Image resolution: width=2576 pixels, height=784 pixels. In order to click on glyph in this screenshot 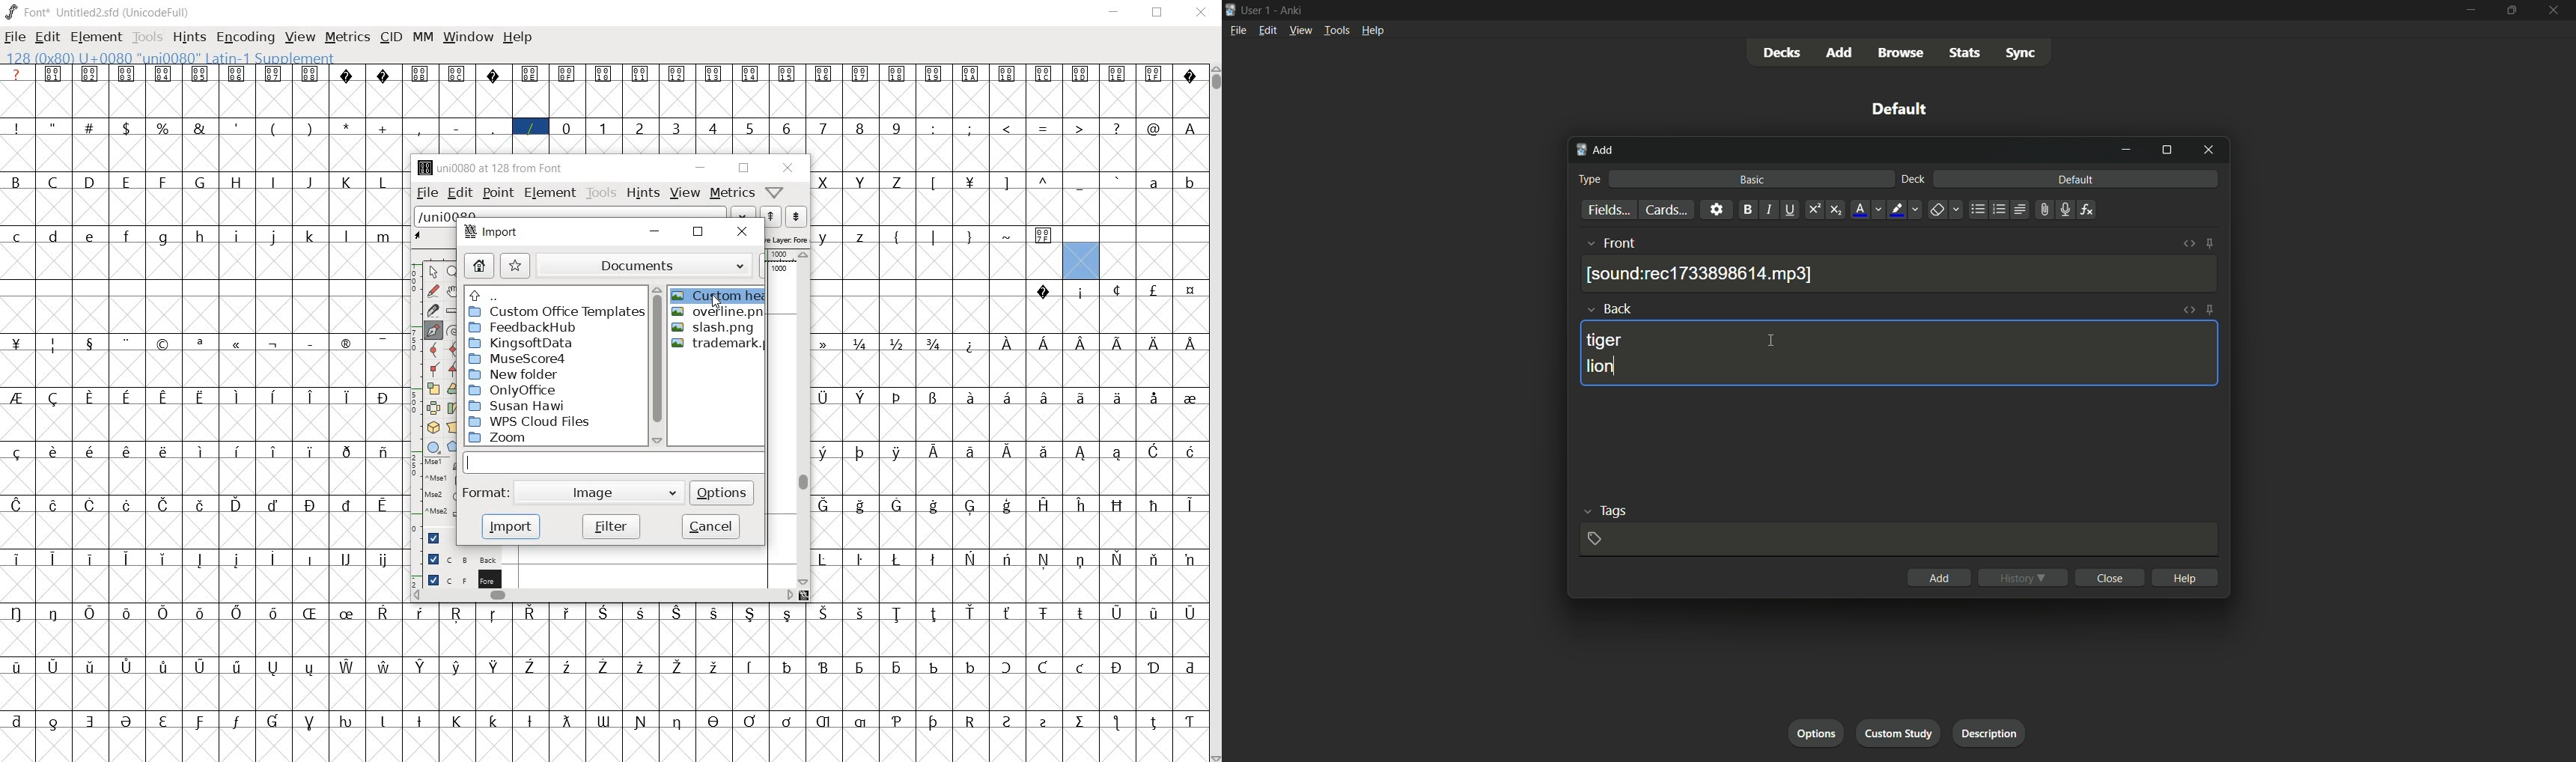, I will do `click(16, 505)`.